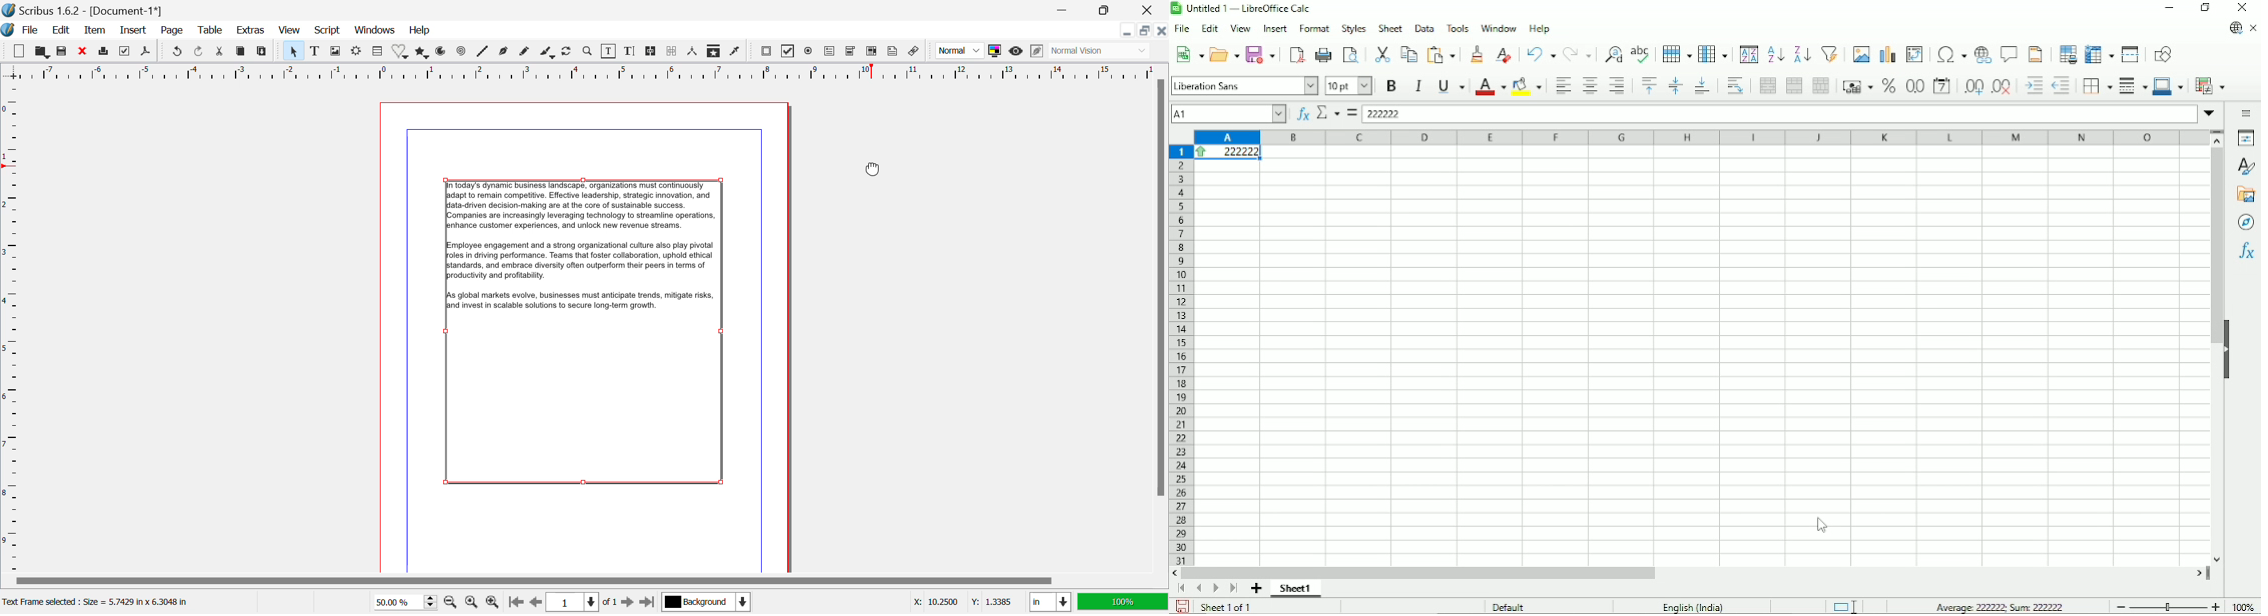  Describe the element at coordinates (1381, 53) in the screenshot. I see `Cut` at that location.